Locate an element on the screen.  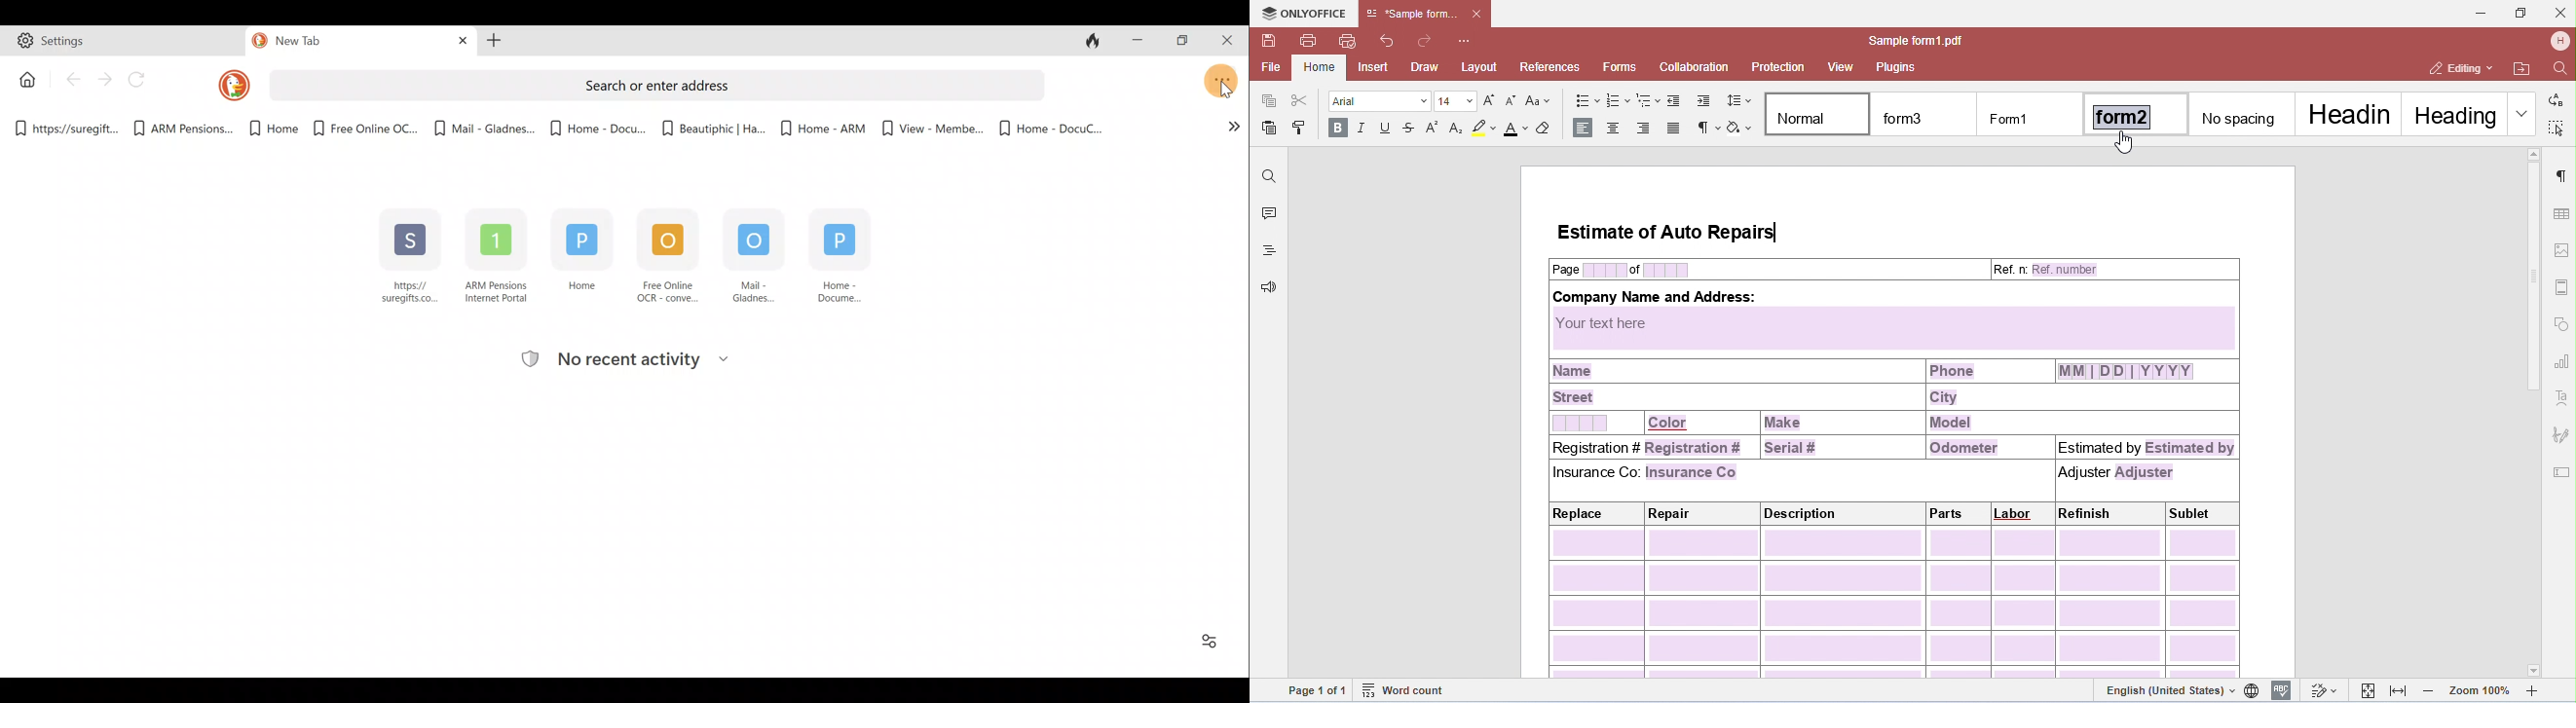
Maximise is located at coordinates (1182, 43).